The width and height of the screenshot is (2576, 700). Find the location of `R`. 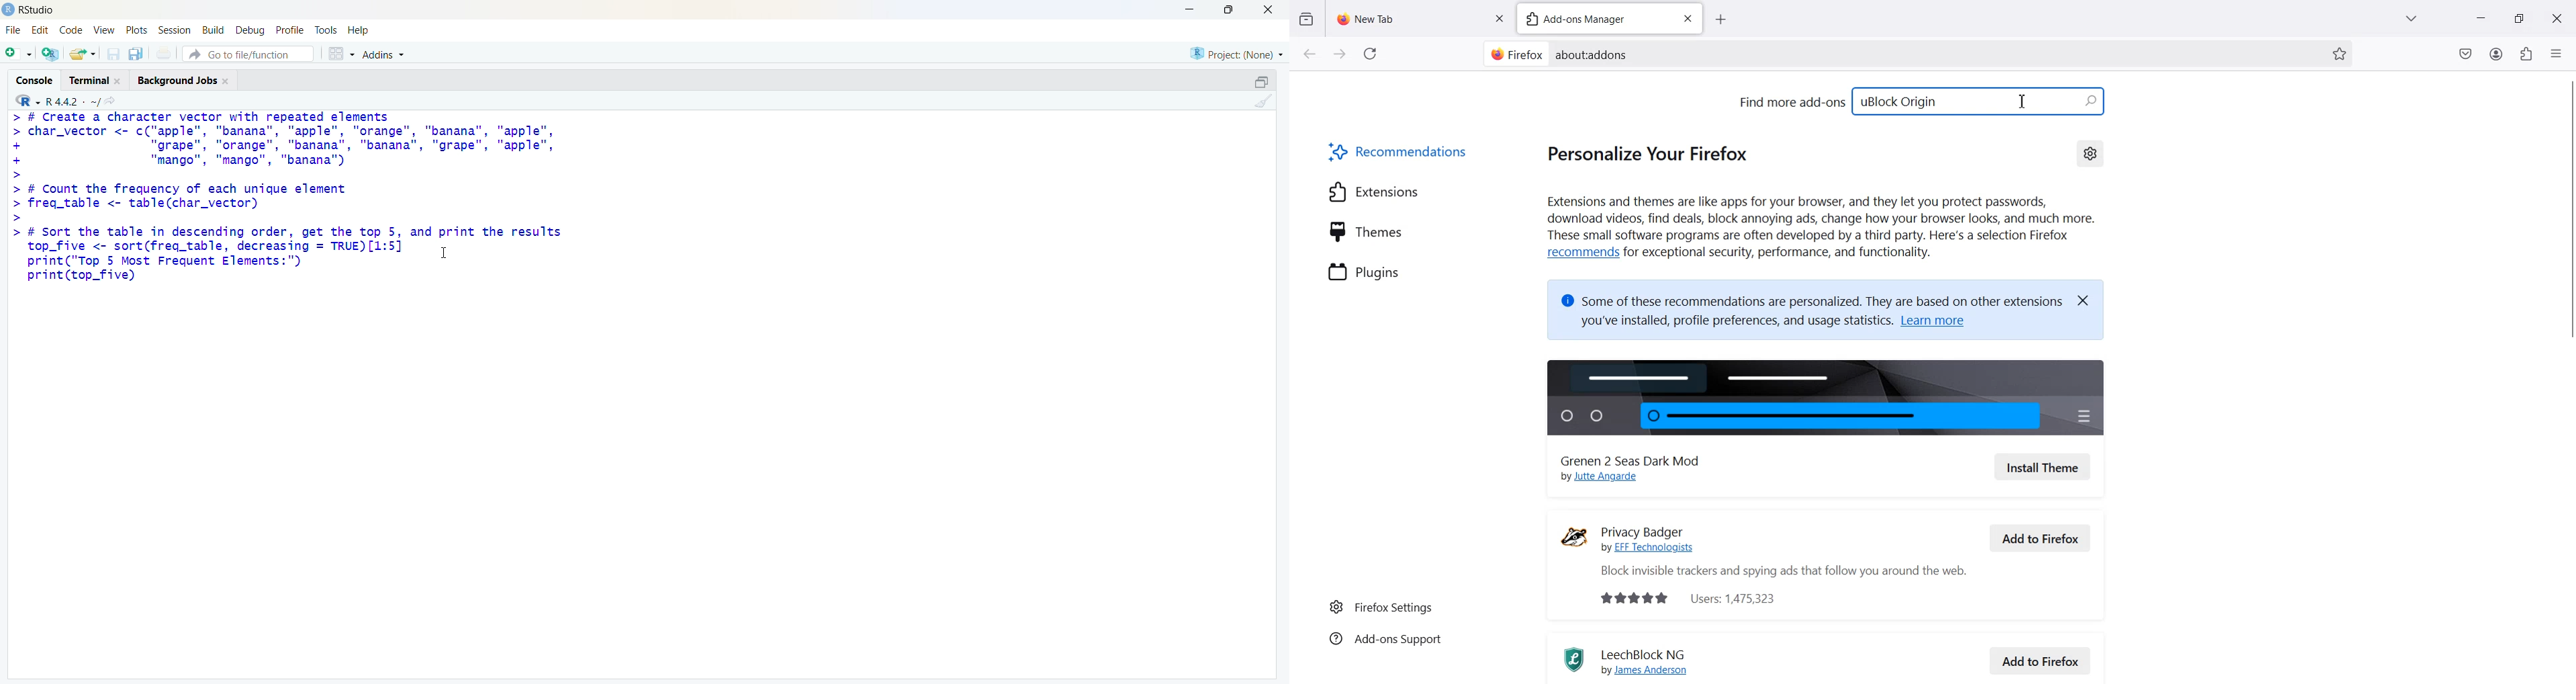

R is located at coordinates (28, 100).